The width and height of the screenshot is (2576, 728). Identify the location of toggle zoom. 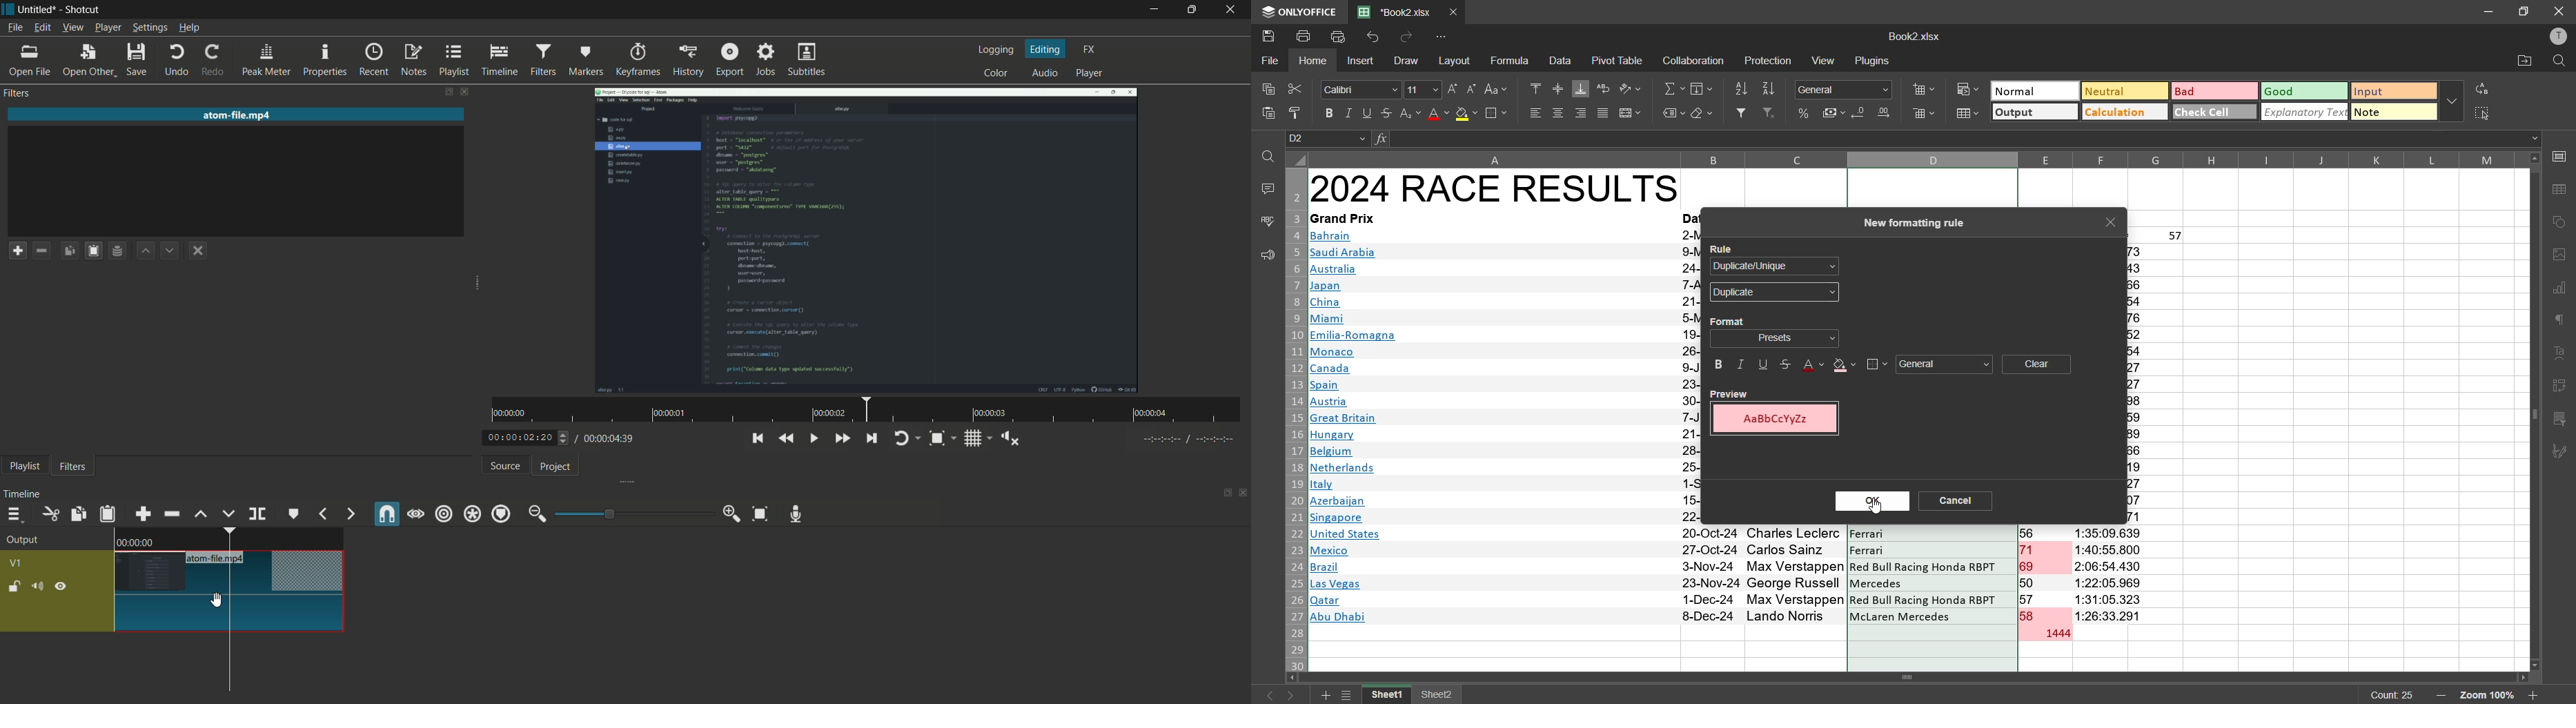
(939, 438).